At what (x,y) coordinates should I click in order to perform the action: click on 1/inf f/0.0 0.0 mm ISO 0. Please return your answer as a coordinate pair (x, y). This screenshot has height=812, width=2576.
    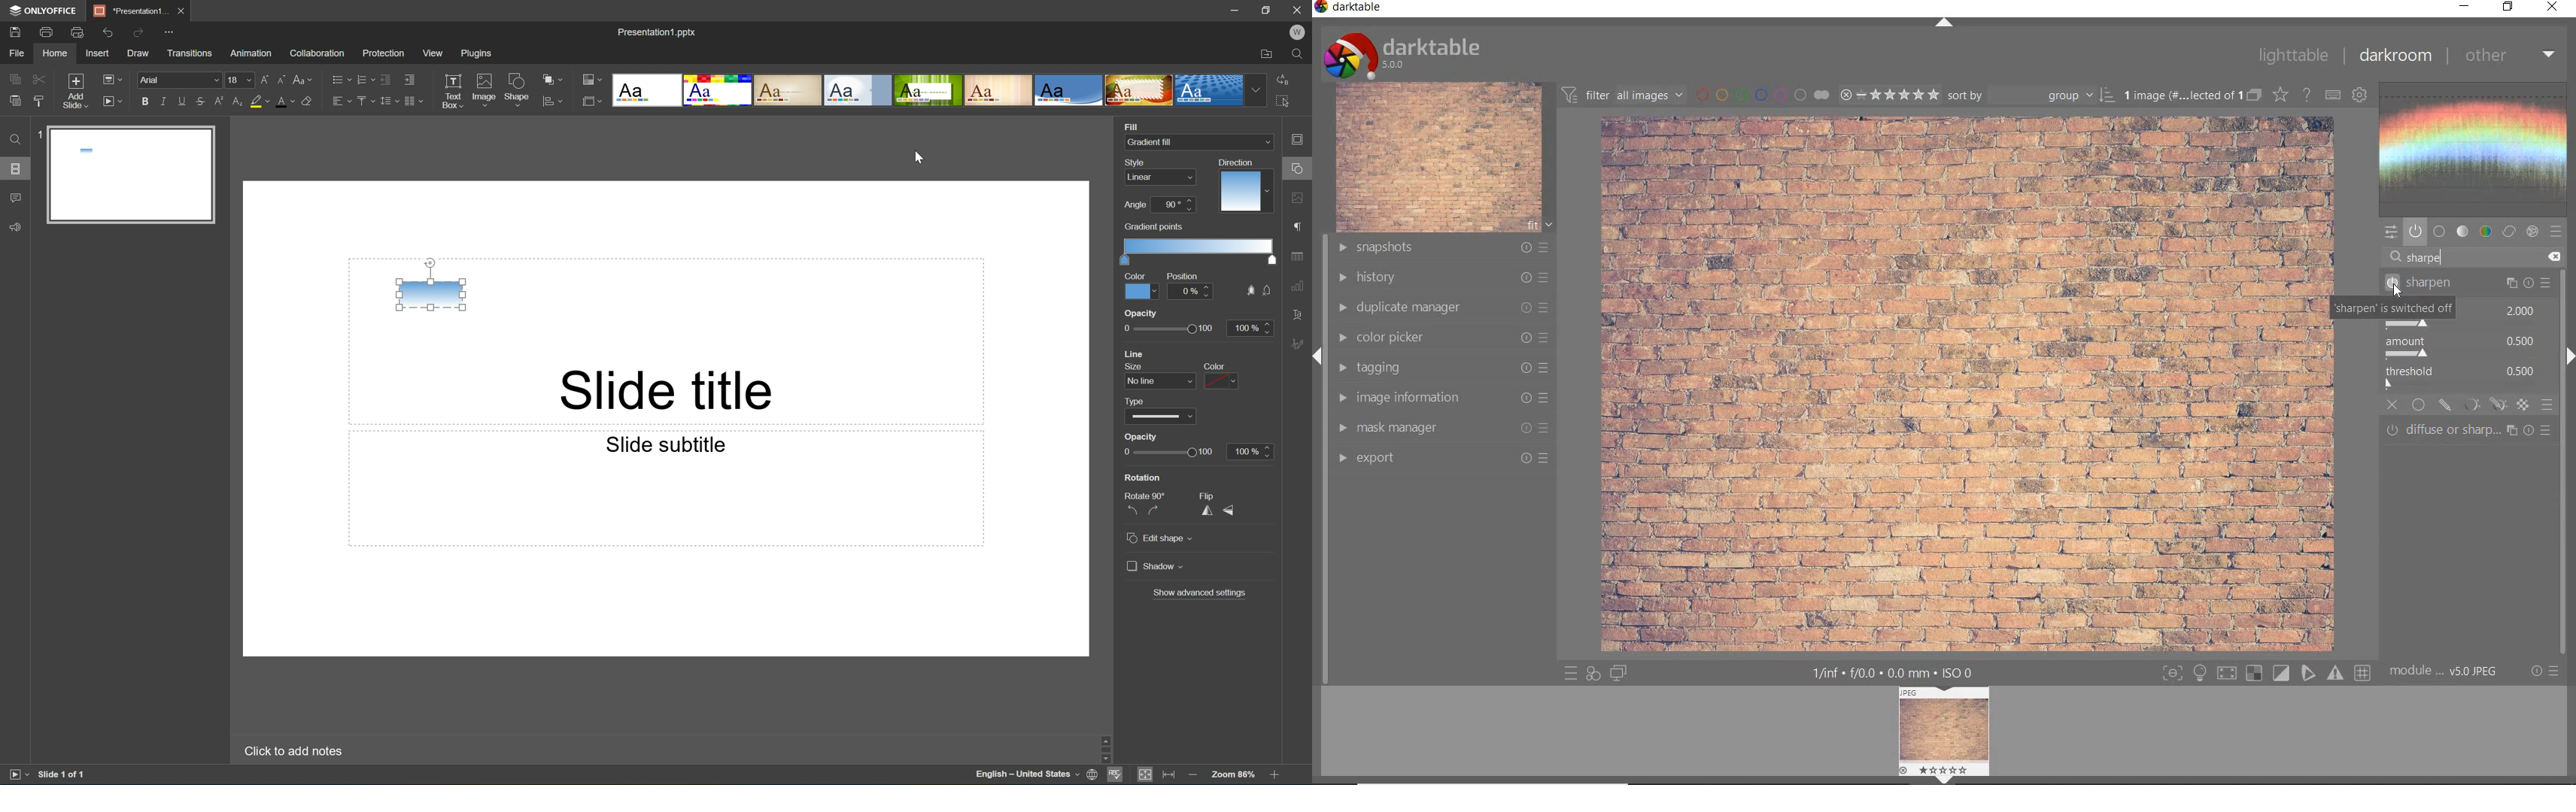
    Looking at the image, I should click on (1893, 672).